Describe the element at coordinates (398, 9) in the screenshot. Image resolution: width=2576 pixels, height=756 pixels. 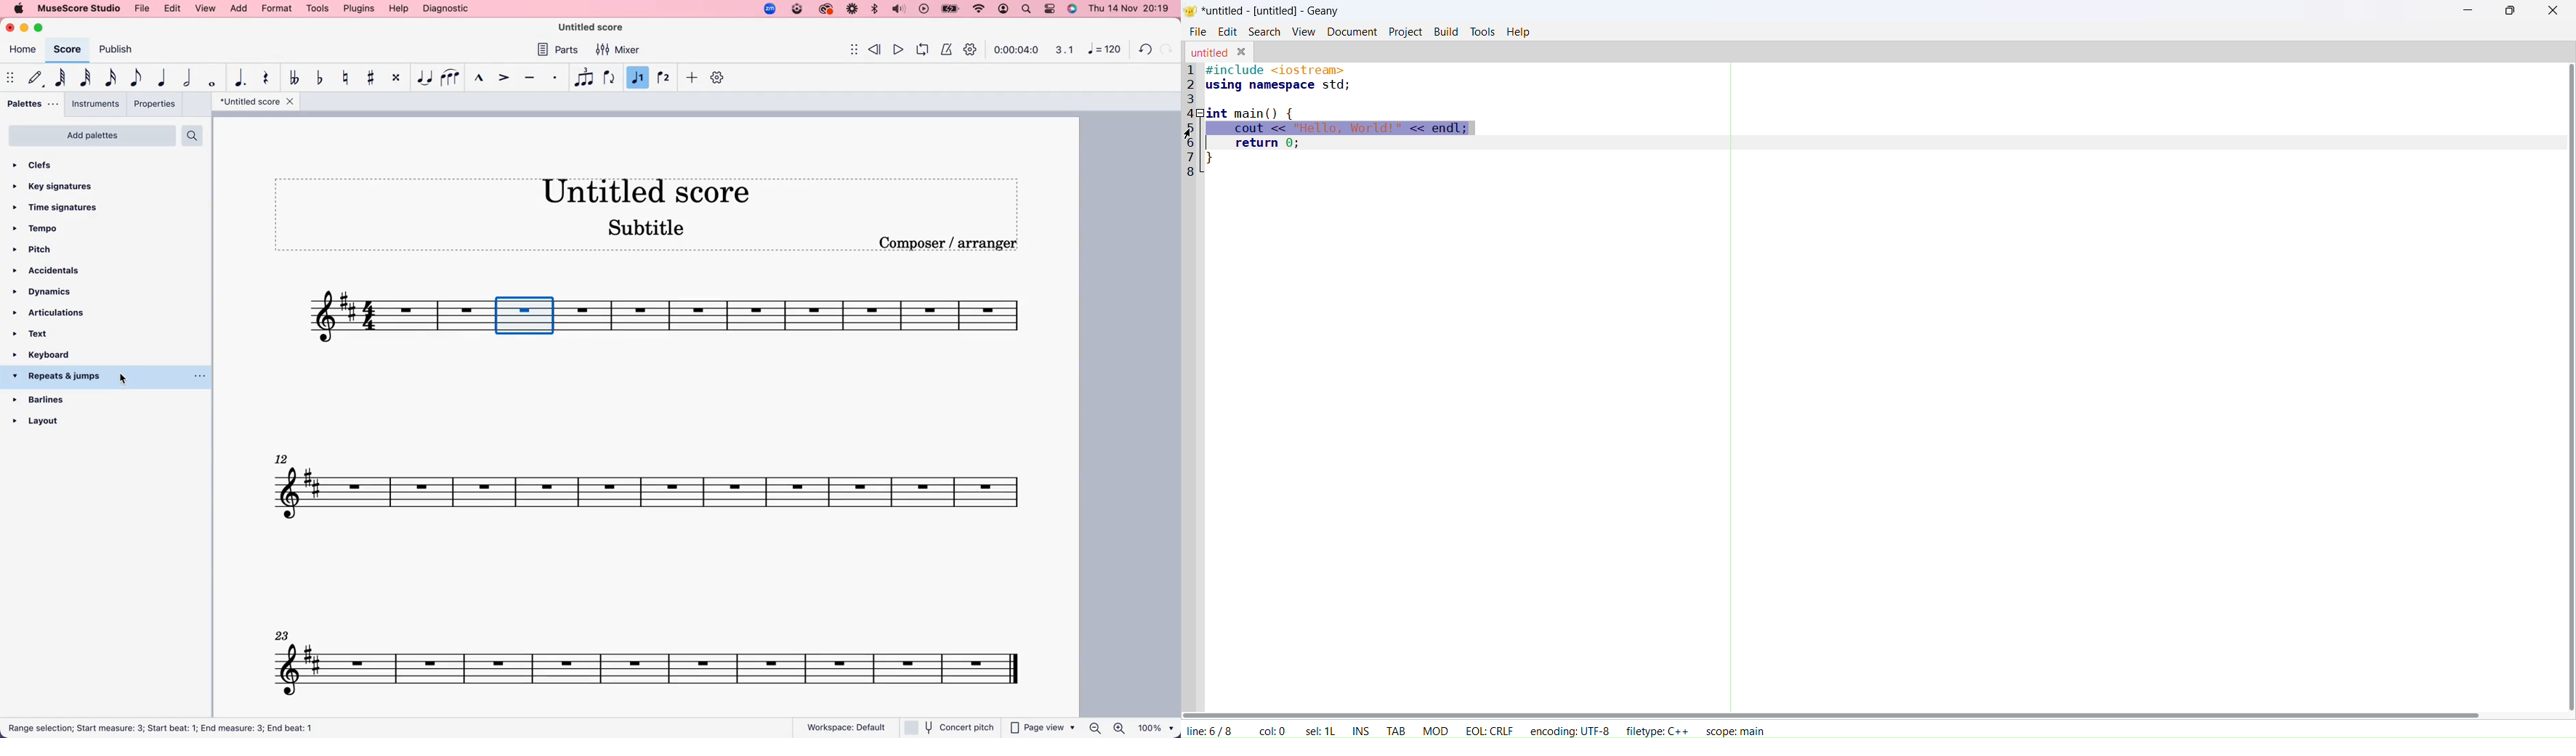
I see `help` at that location.